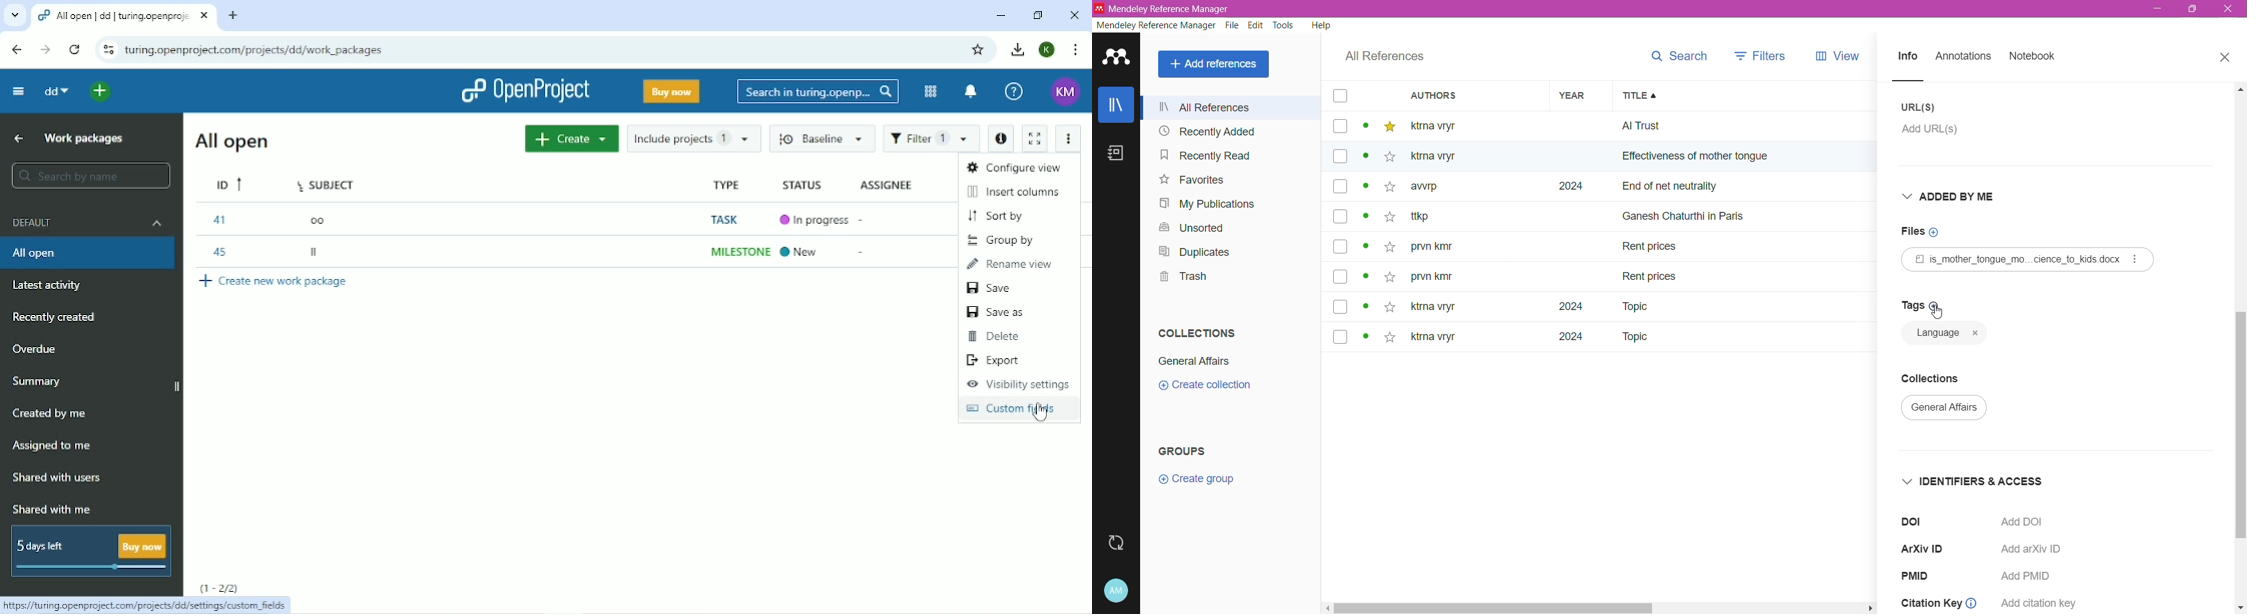 The width and height of the screenshot is (2268, 616). Describe the element at coordinates (1921, 107) in the screenshot. I see `URL(S)` at that location.